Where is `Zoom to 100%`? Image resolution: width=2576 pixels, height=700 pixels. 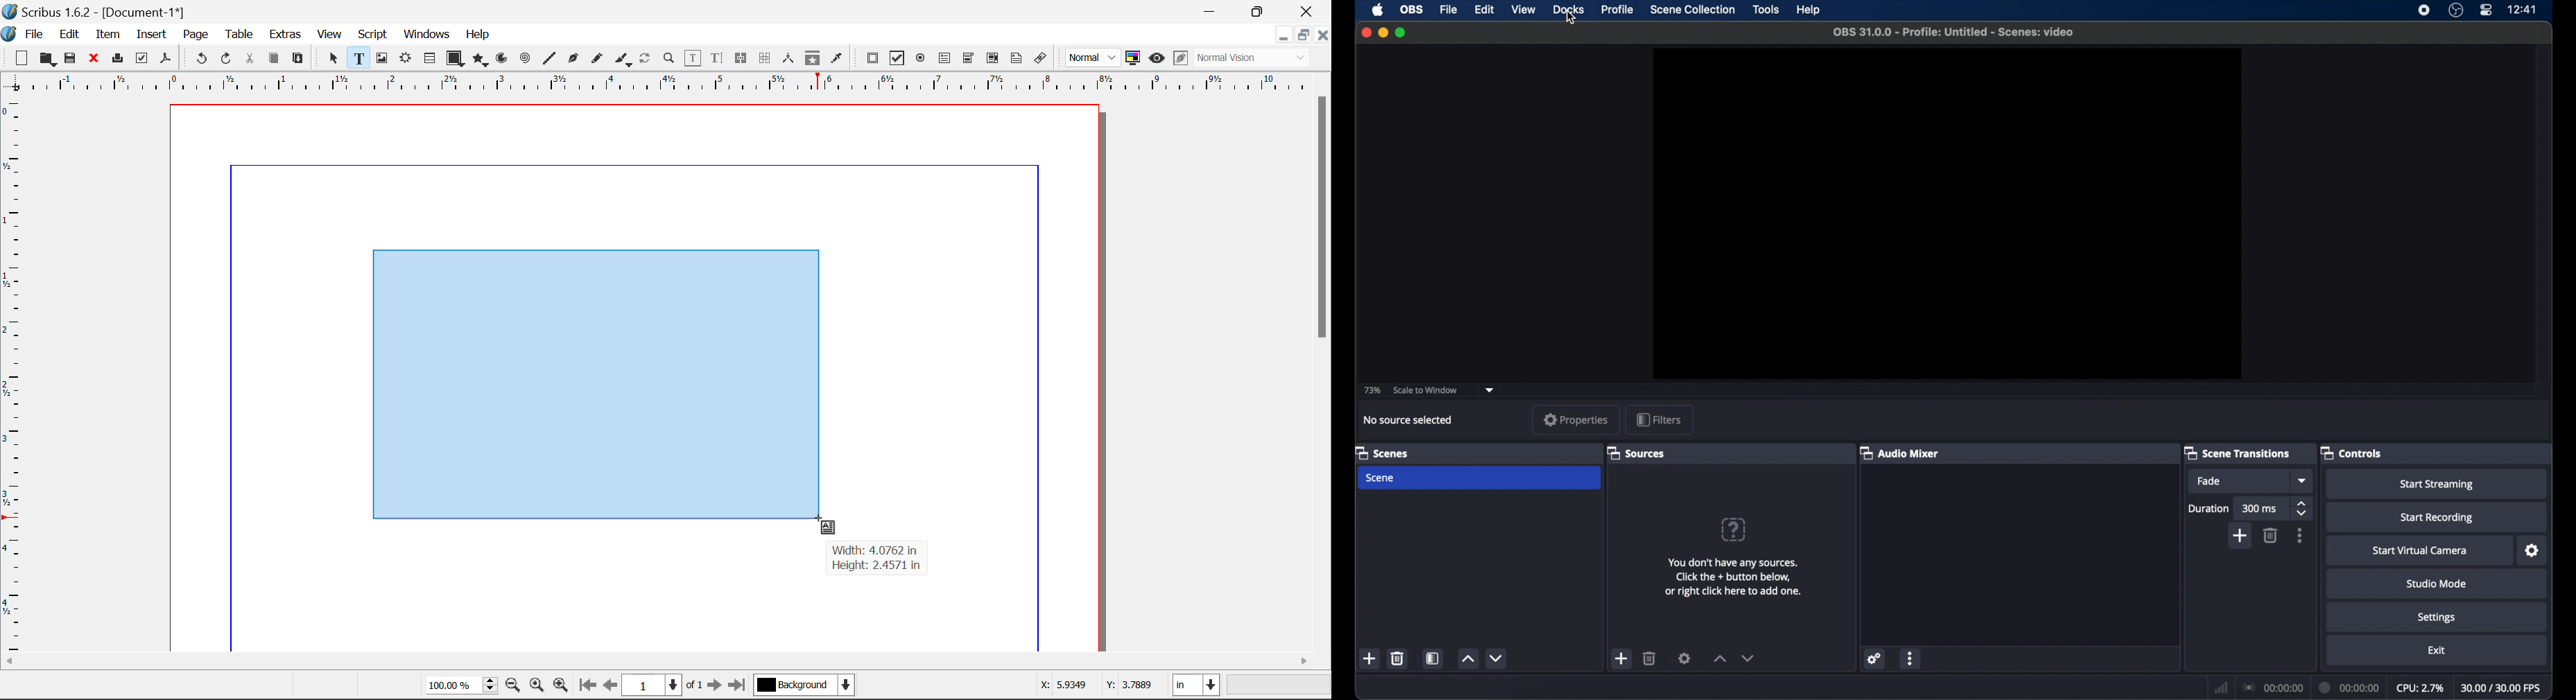
Zoom to 100% is located at coordinates (537, 687).